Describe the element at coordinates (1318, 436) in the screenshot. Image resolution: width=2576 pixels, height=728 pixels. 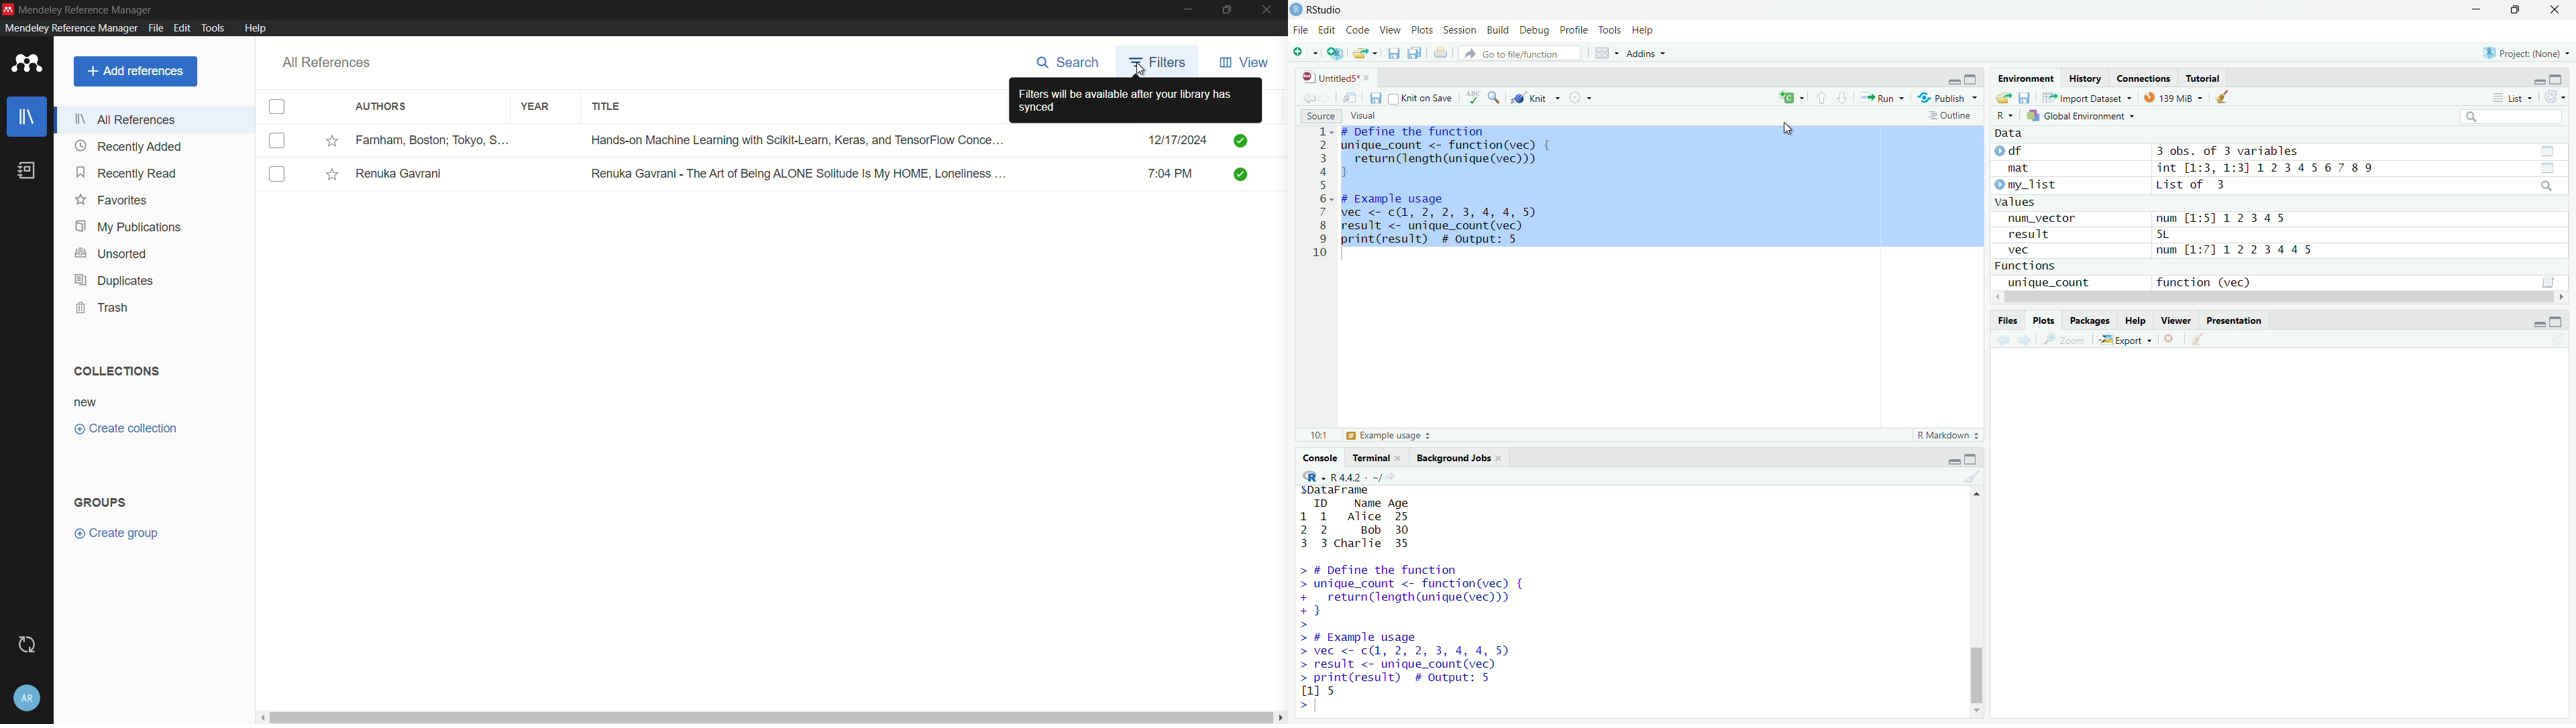
I see `10:1` at that location.